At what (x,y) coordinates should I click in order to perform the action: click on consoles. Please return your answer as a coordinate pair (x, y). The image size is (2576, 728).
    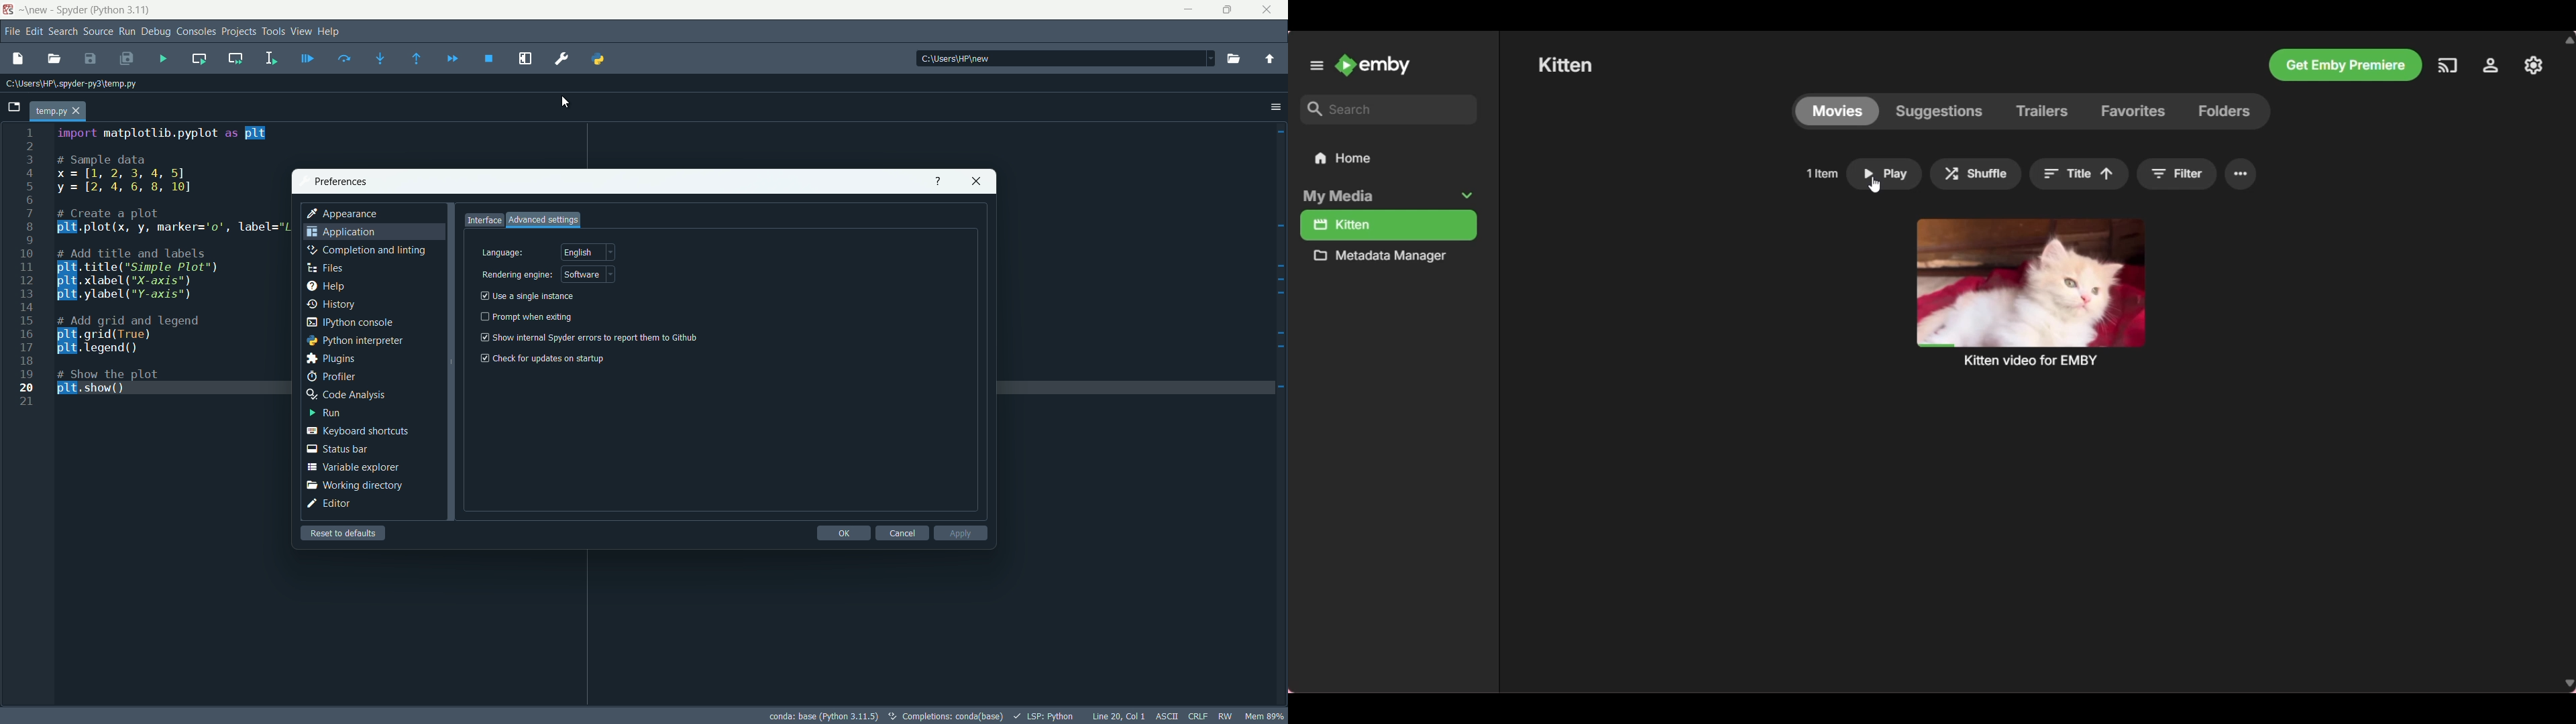
    Looking at the image, I should click on (195, 33).